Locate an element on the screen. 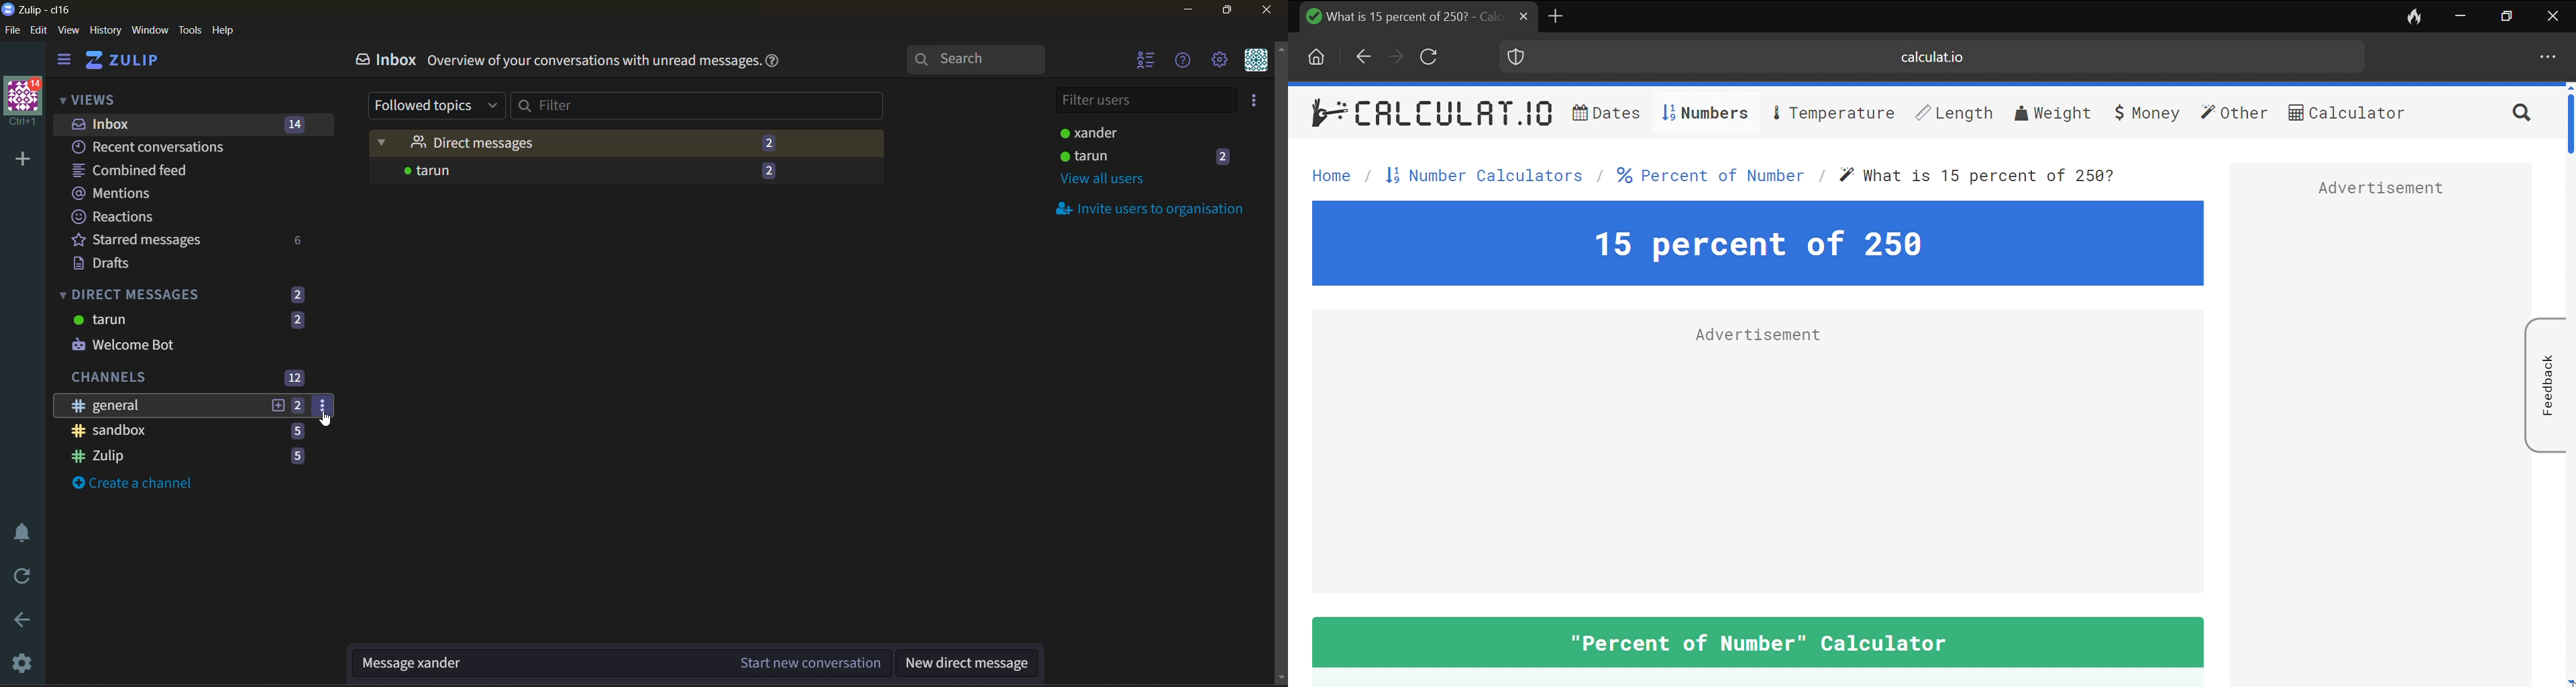 This screenshot has height=700, width=2576. help is located at coordinates (223, 32).